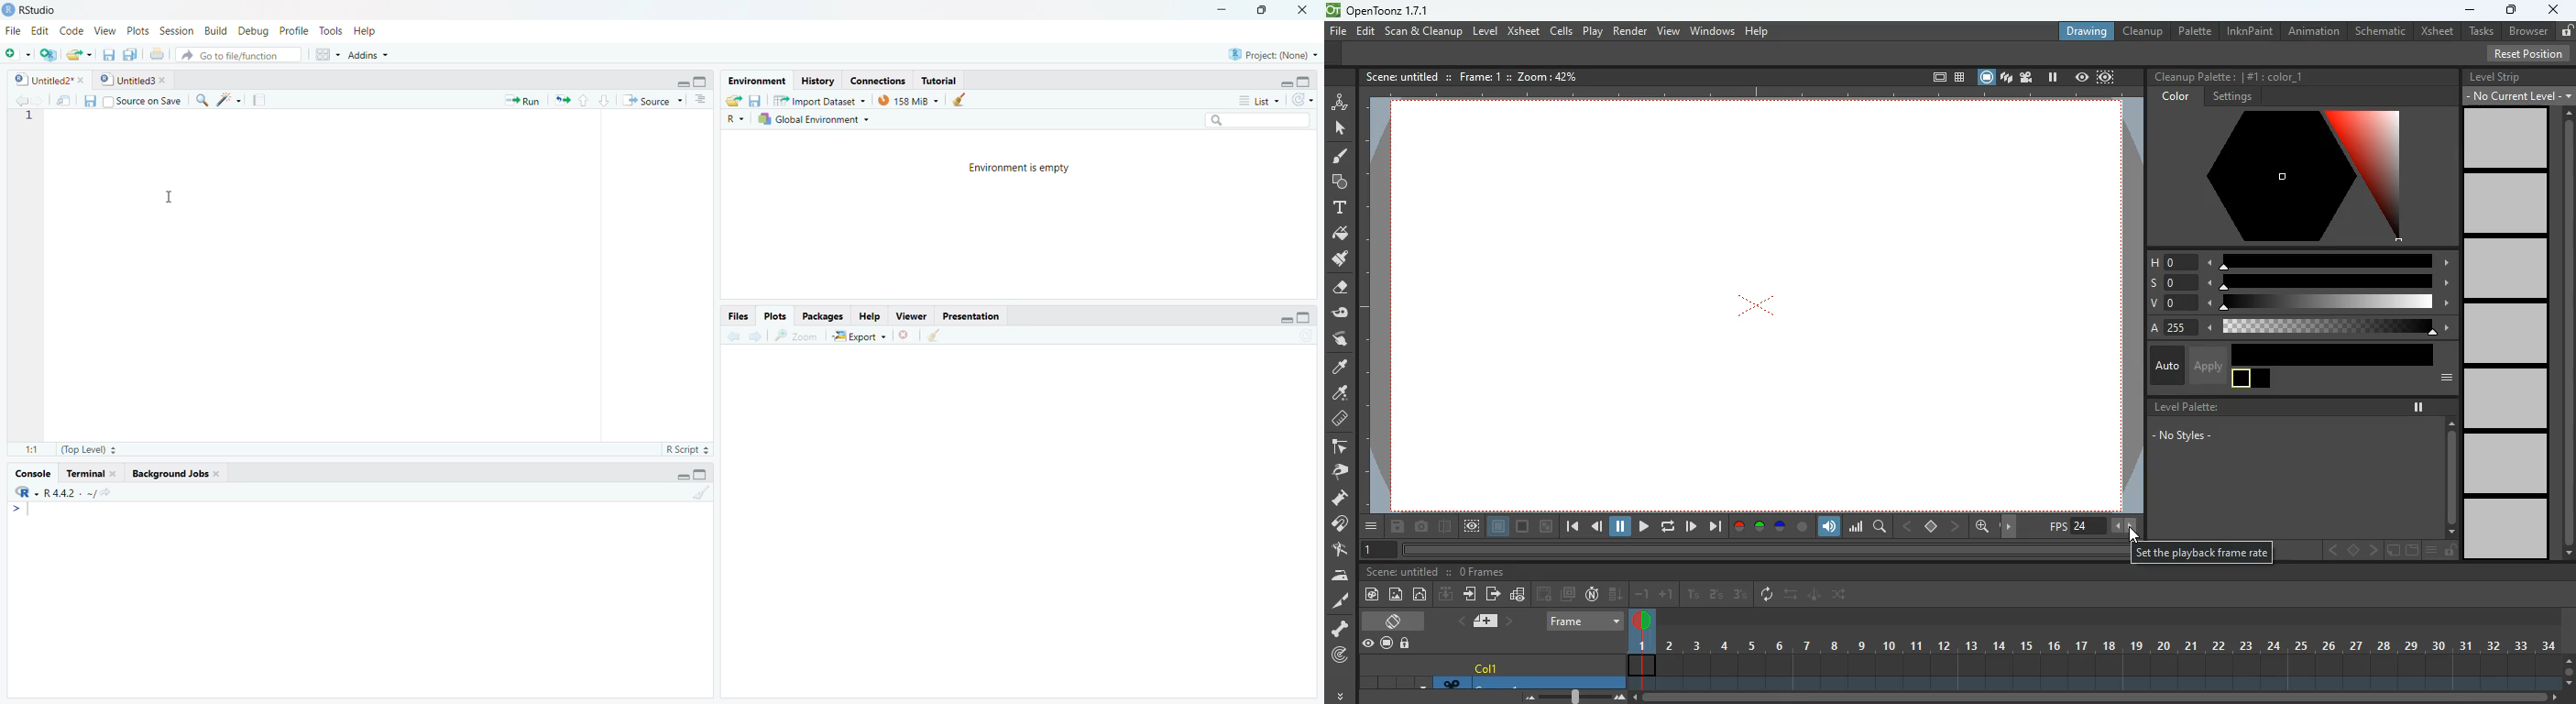  What do you see at coordinates (687, 79) in the screenshot?
I see `Maximize/minimize` at bounding box center [687, 79].